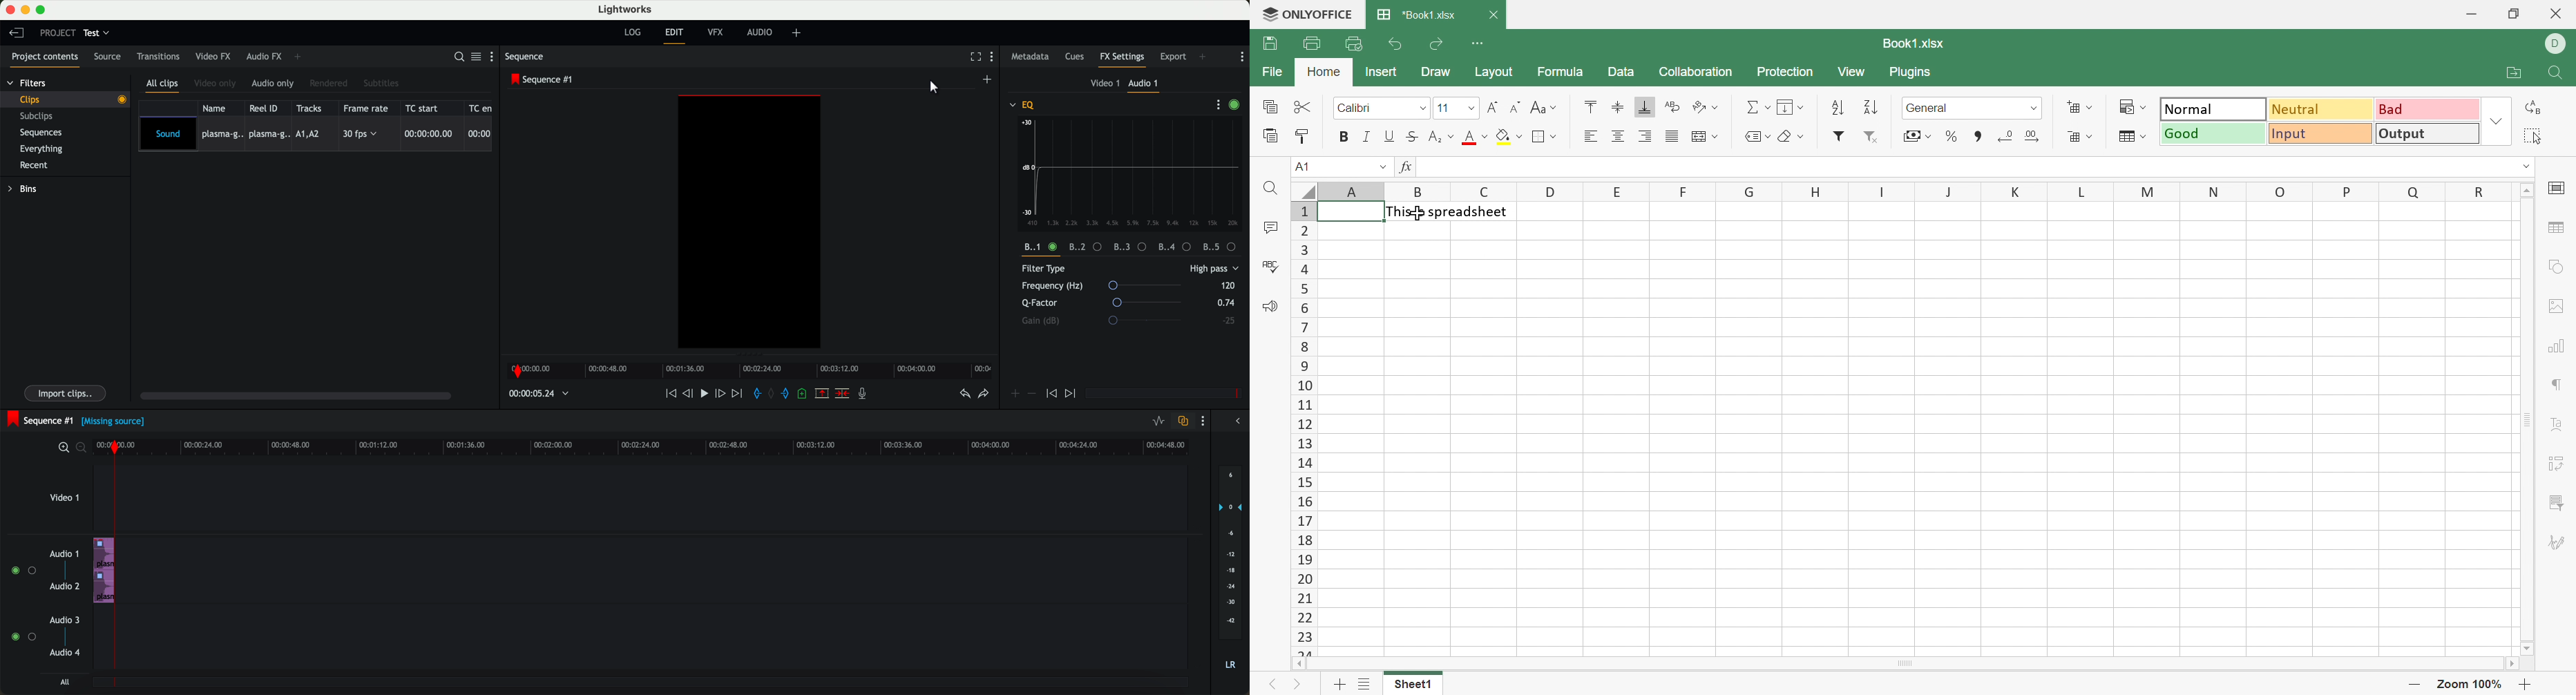 This screenshot has width=2576, height=700. What do you see at coordinates (1382, 71) in the screenshot?
I see `Insert` at bounding box center [1382, 71].